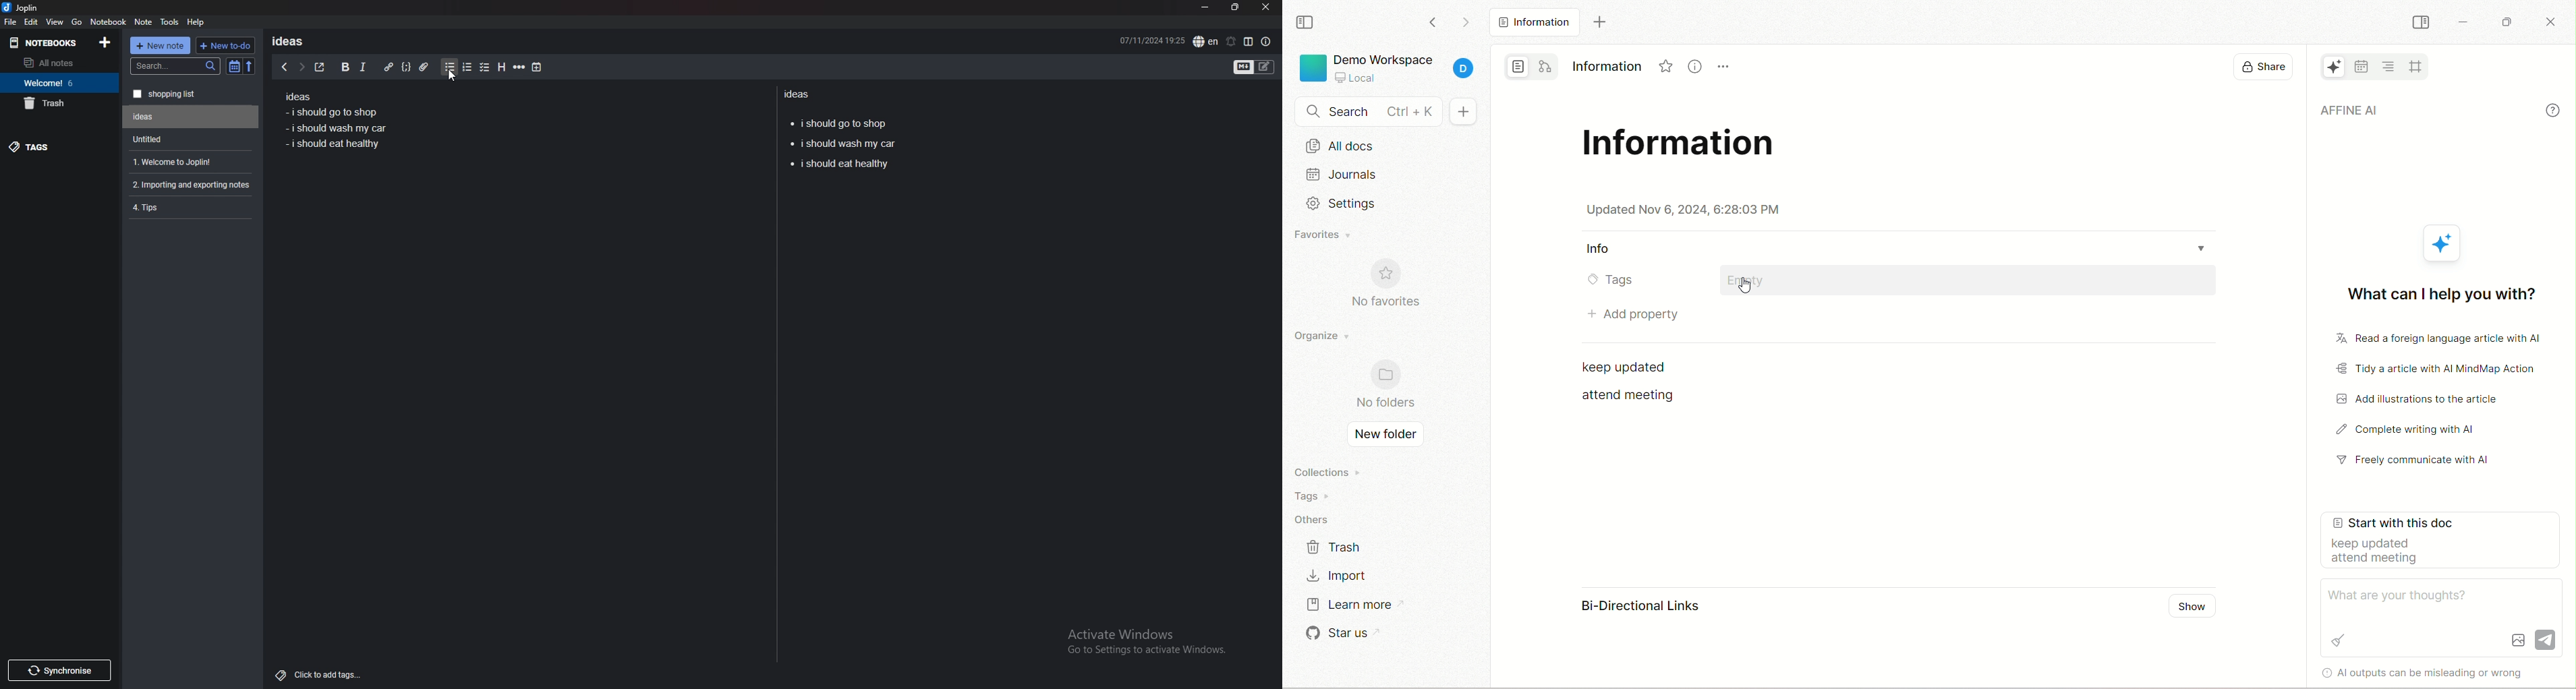 The width and height of the screenshot is (2576, 700). Describe the element at coordinates (1727, 68) in the screenshot. I see `Menu icon` at that location.